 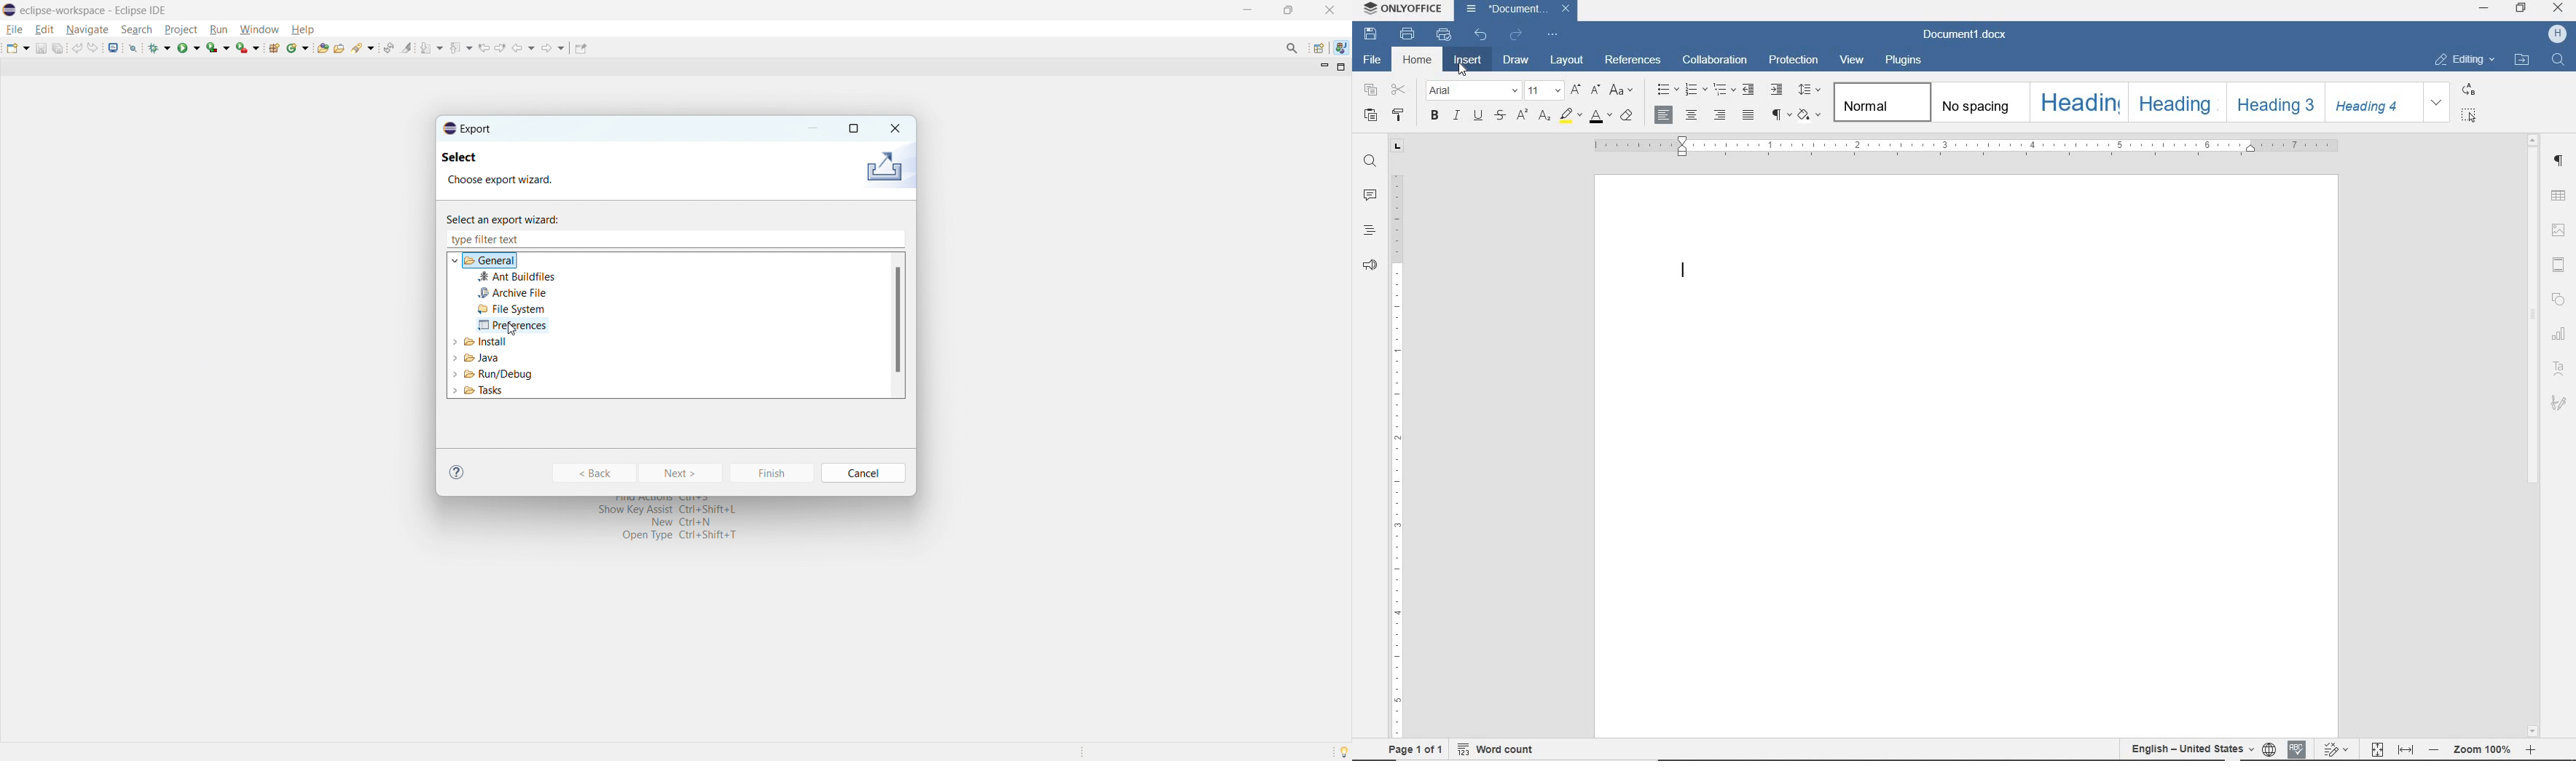 What do you see at coordinates (2191, 750) in the screenshot?
I see `English- United States(text language)` at bounding box center [2191, 750].